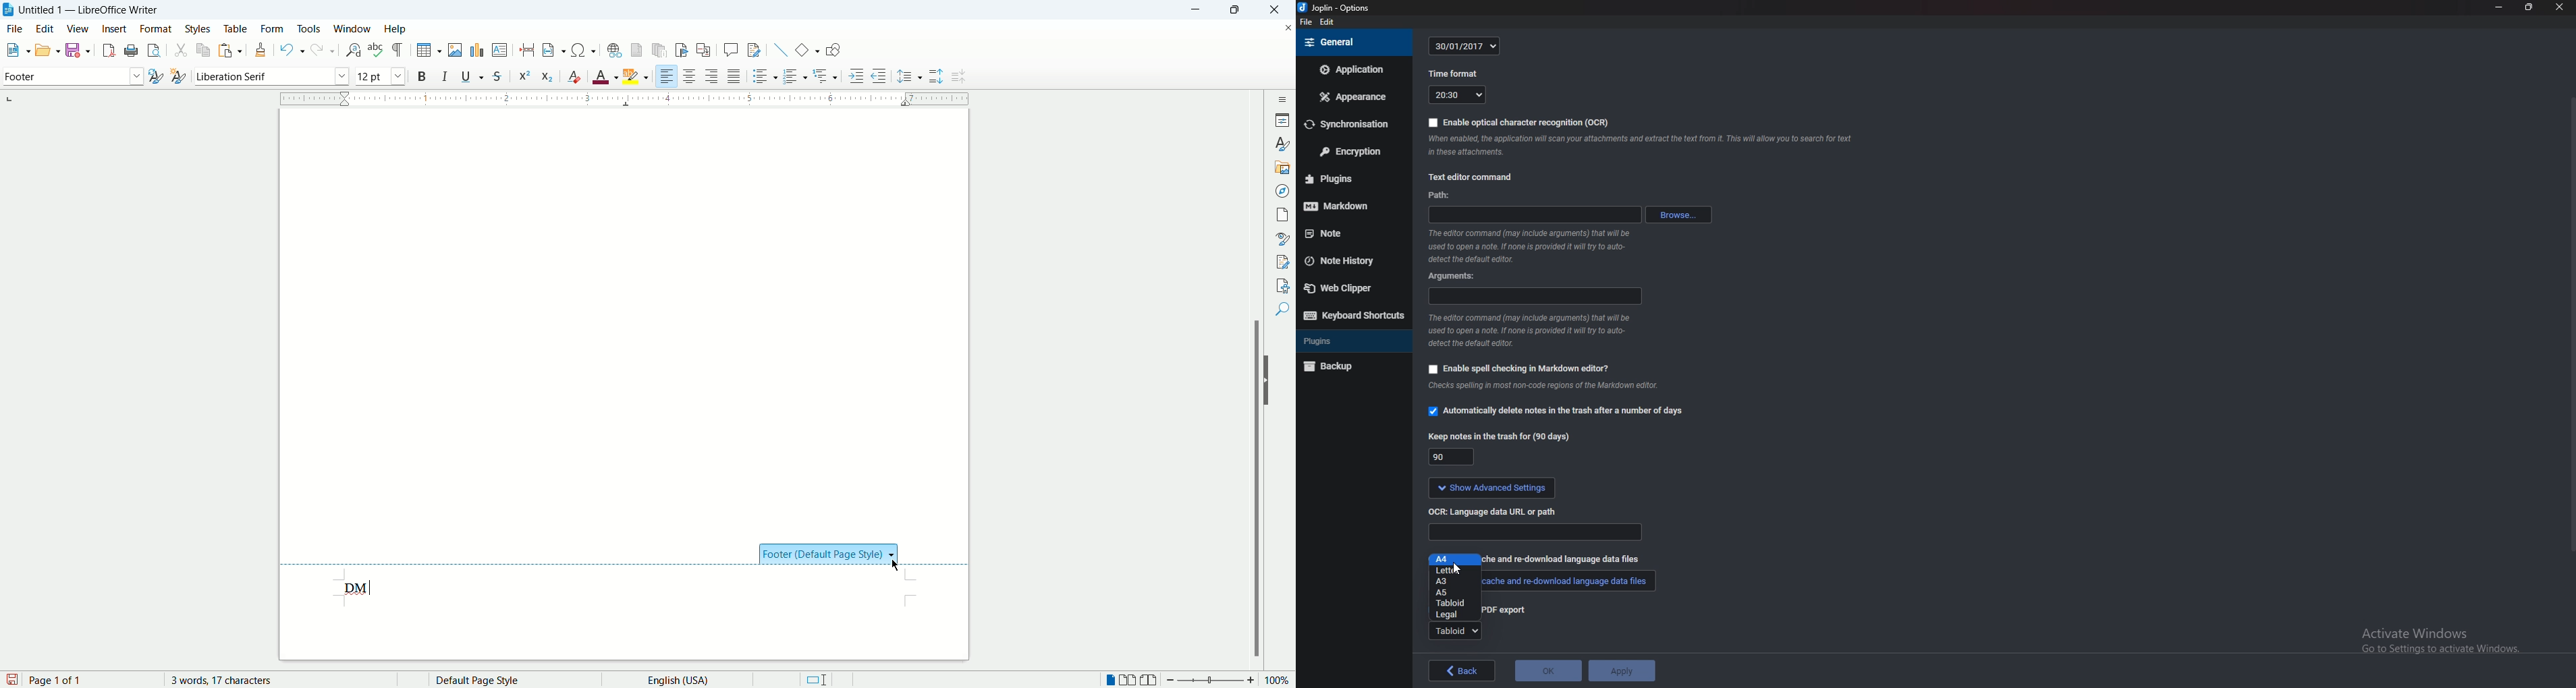  Describe the element at coordinates (636, 77) in the screenshot. I see `text highlighting` at that location.